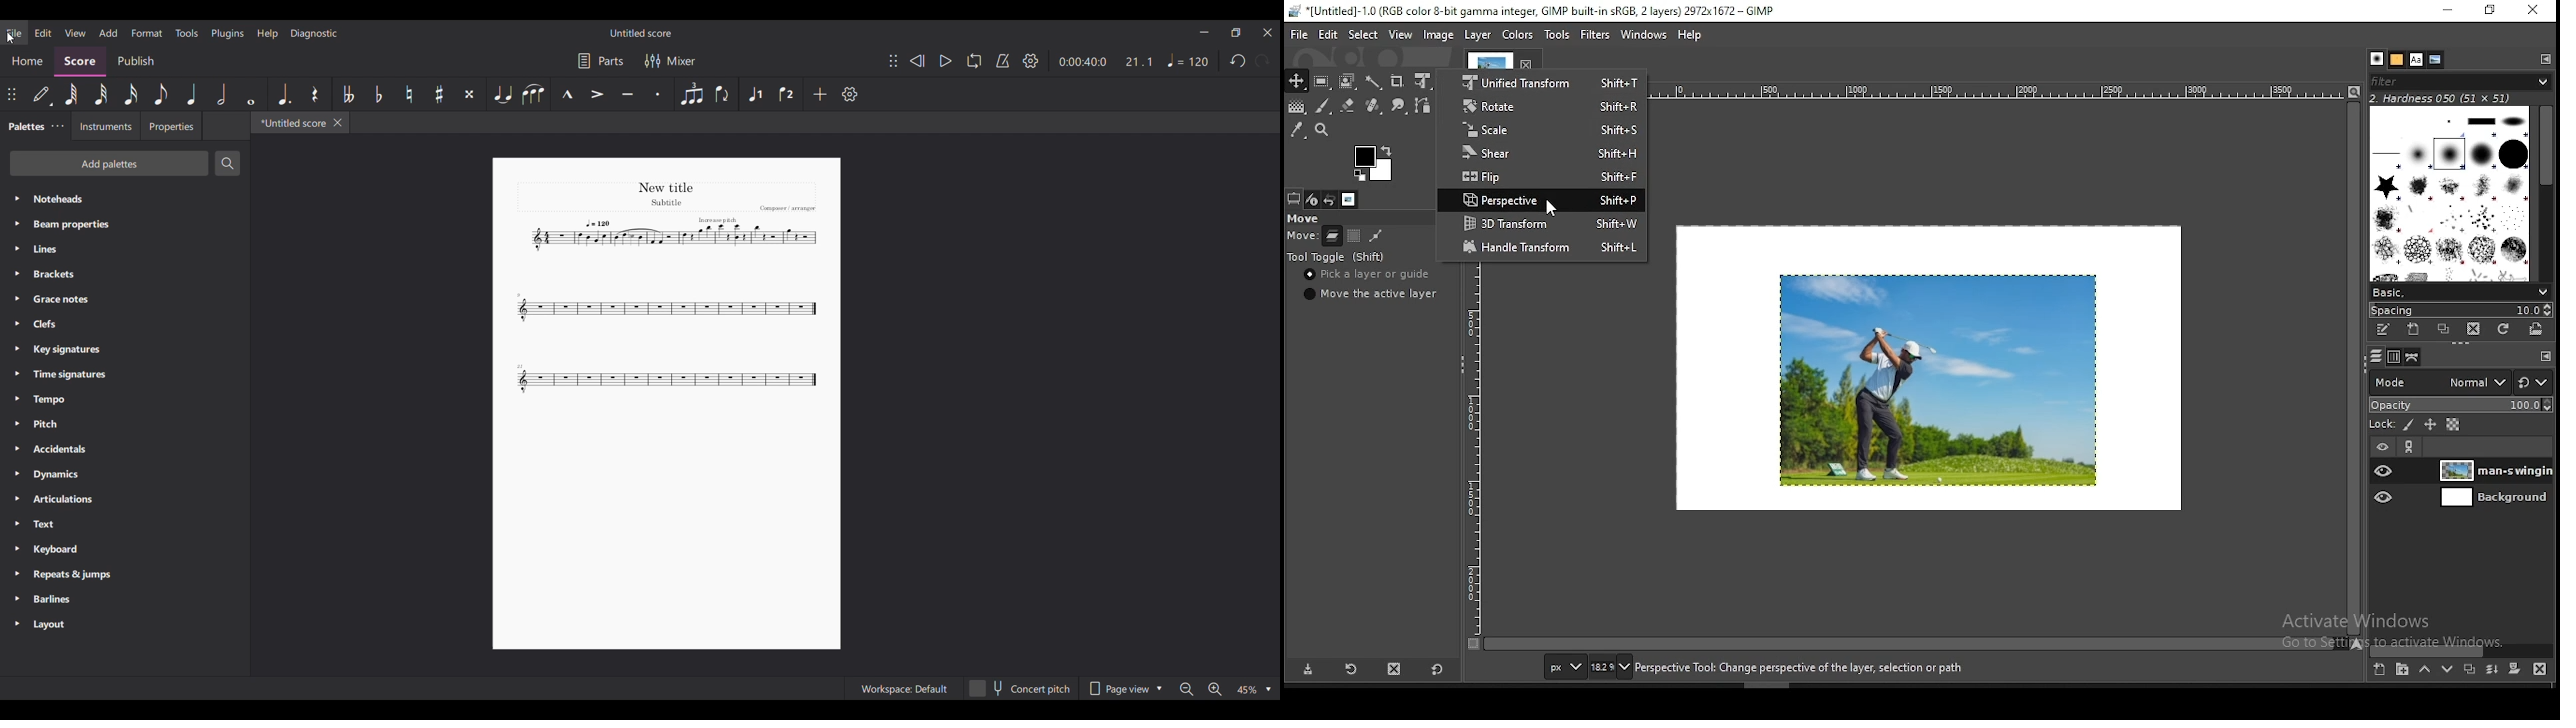  What do you see at coordinates (81, 61) in the screenshot?
I see `Score, current section` at bounding box center [81, 61].